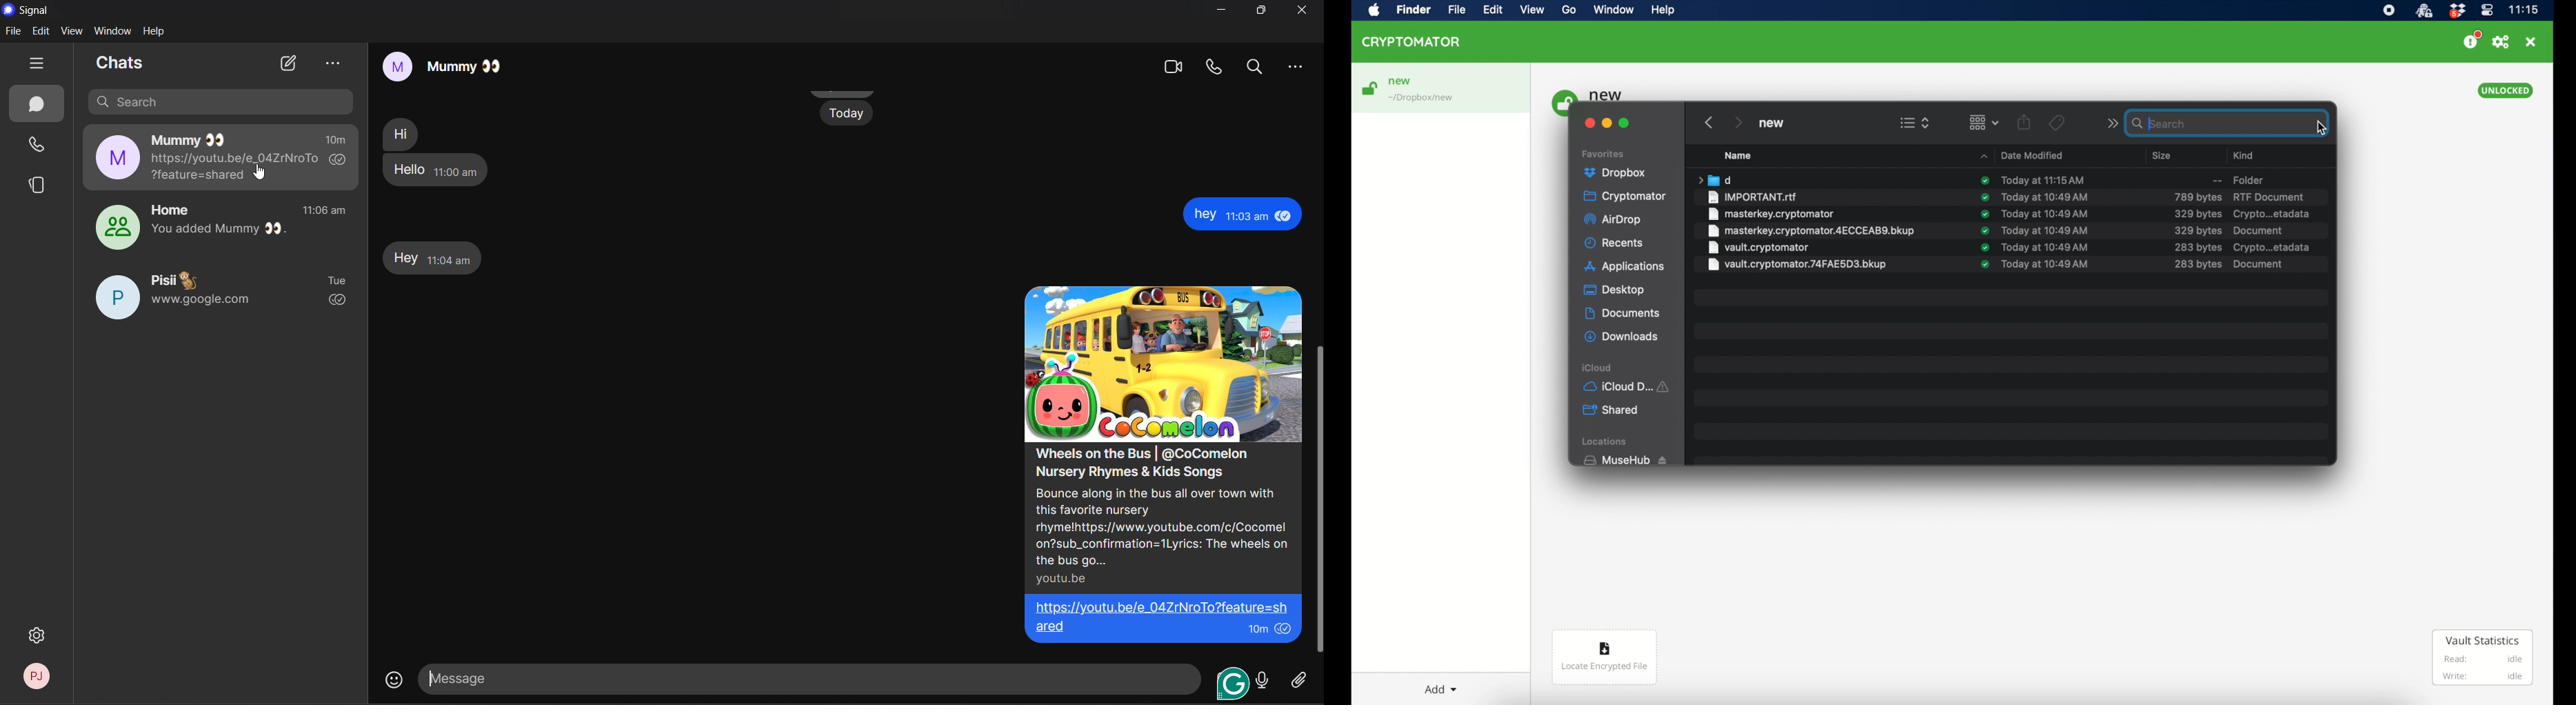  Describe the element at coordinates (224, 101) in the screenshot. I see `search` at that location.